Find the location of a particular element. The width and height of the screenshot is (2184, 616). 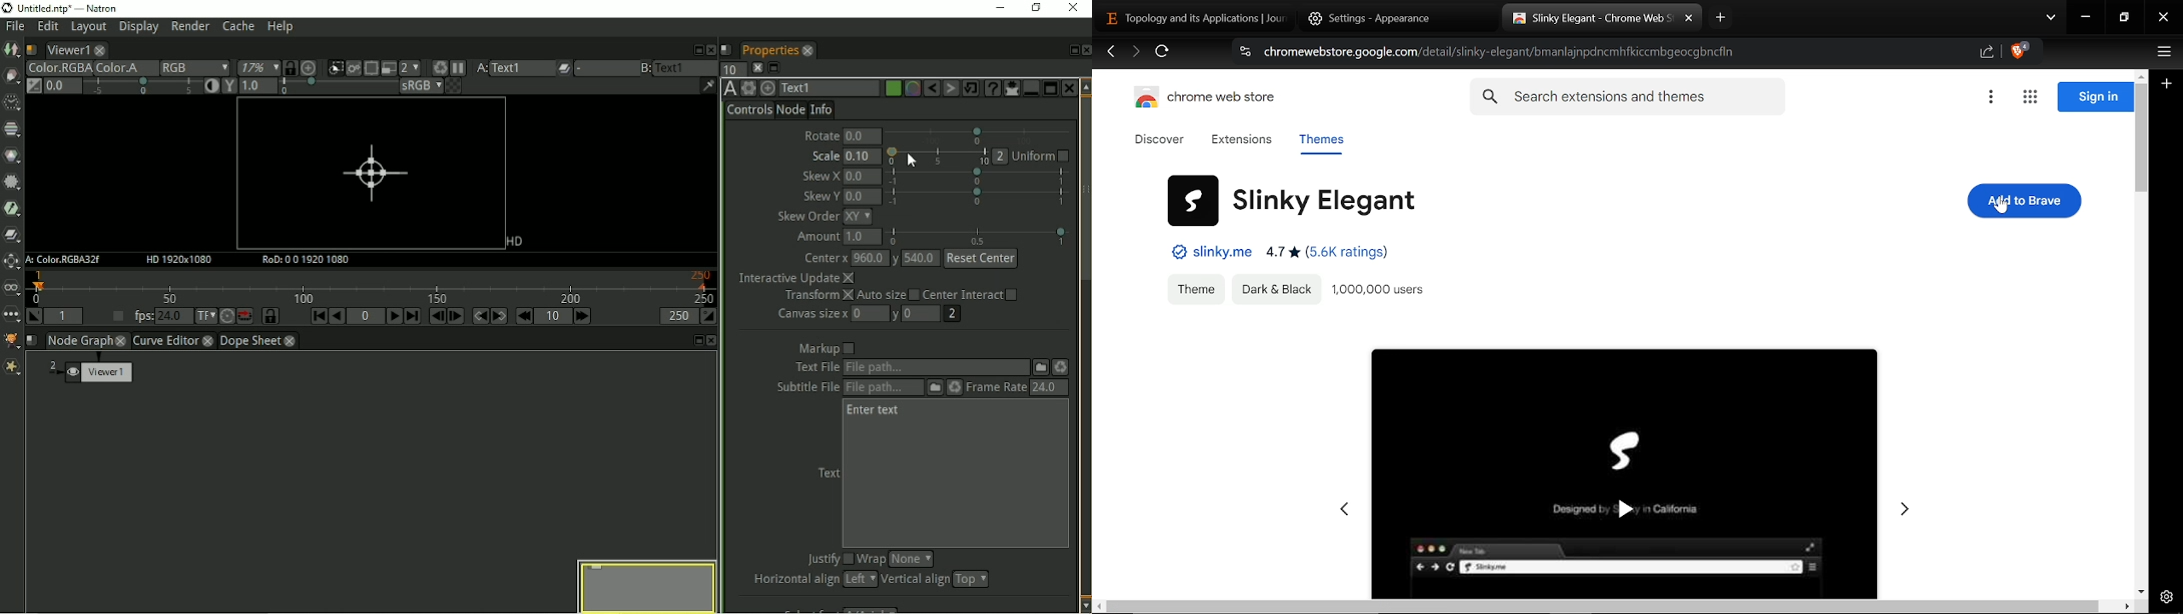

Vertical scrollbar is located at coordinates (1085, 194).